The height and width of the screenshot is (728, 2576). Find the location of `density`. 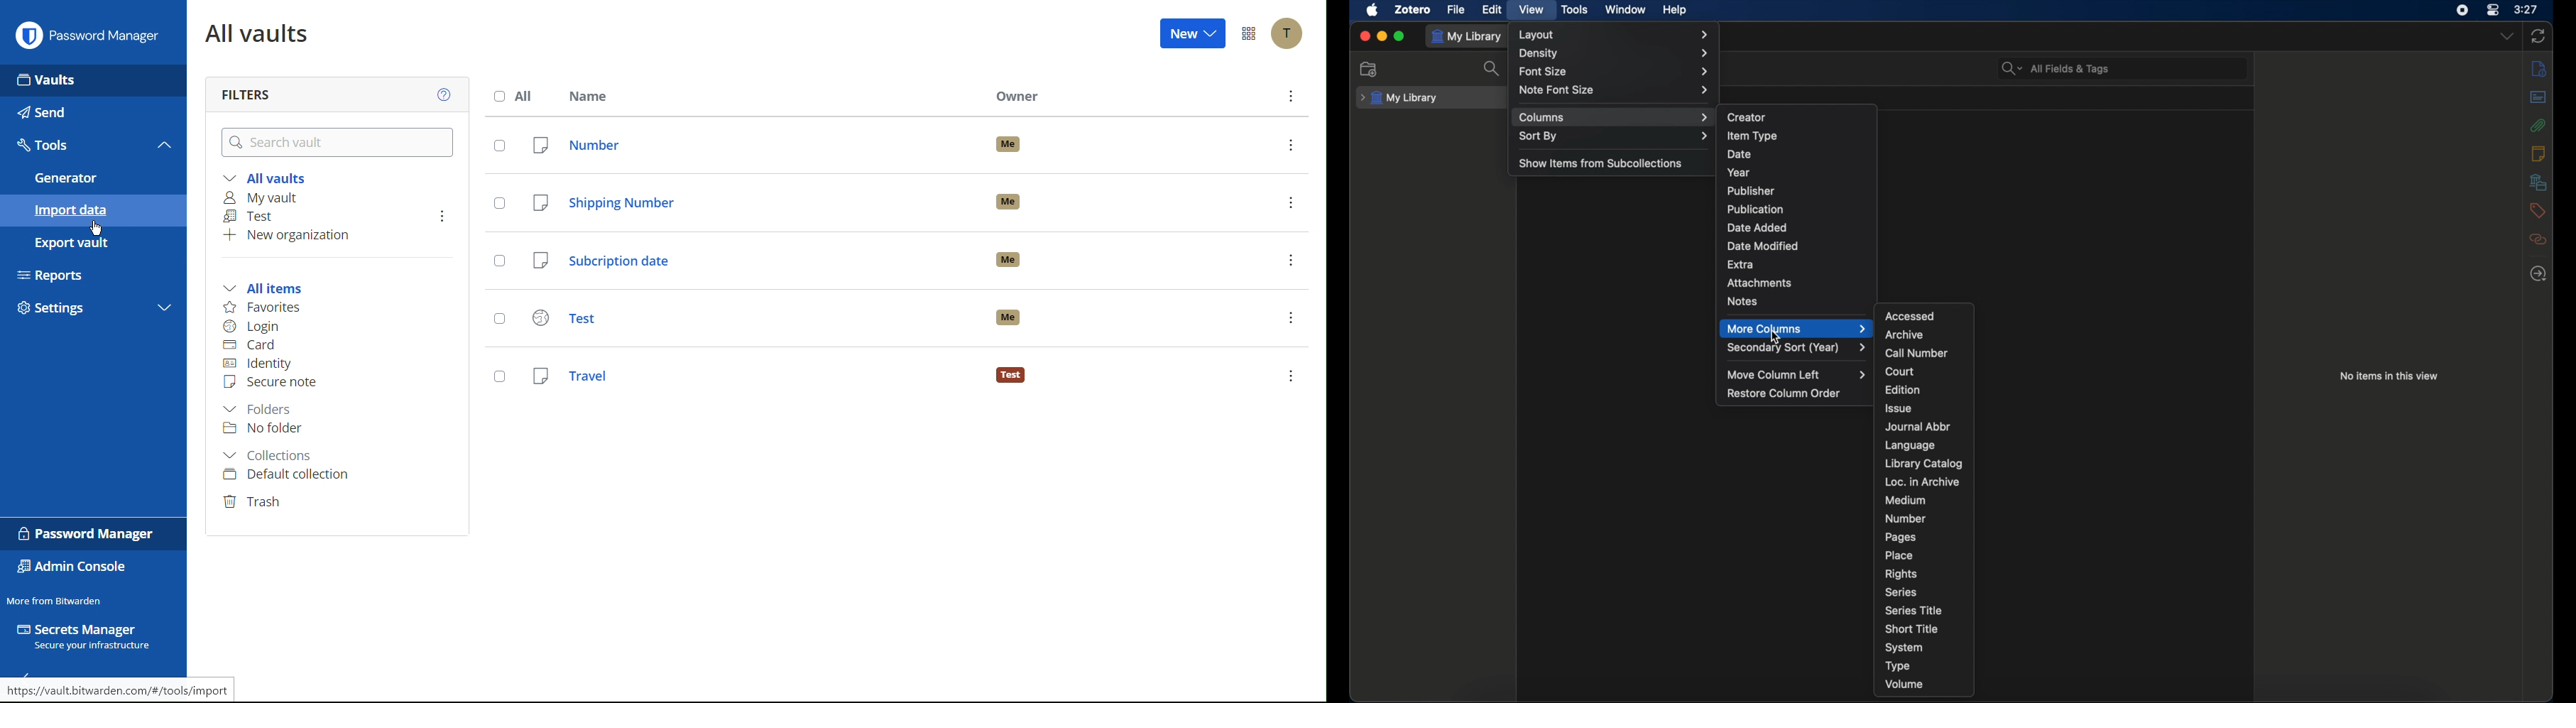

density is located at coordinates (1614, 54).